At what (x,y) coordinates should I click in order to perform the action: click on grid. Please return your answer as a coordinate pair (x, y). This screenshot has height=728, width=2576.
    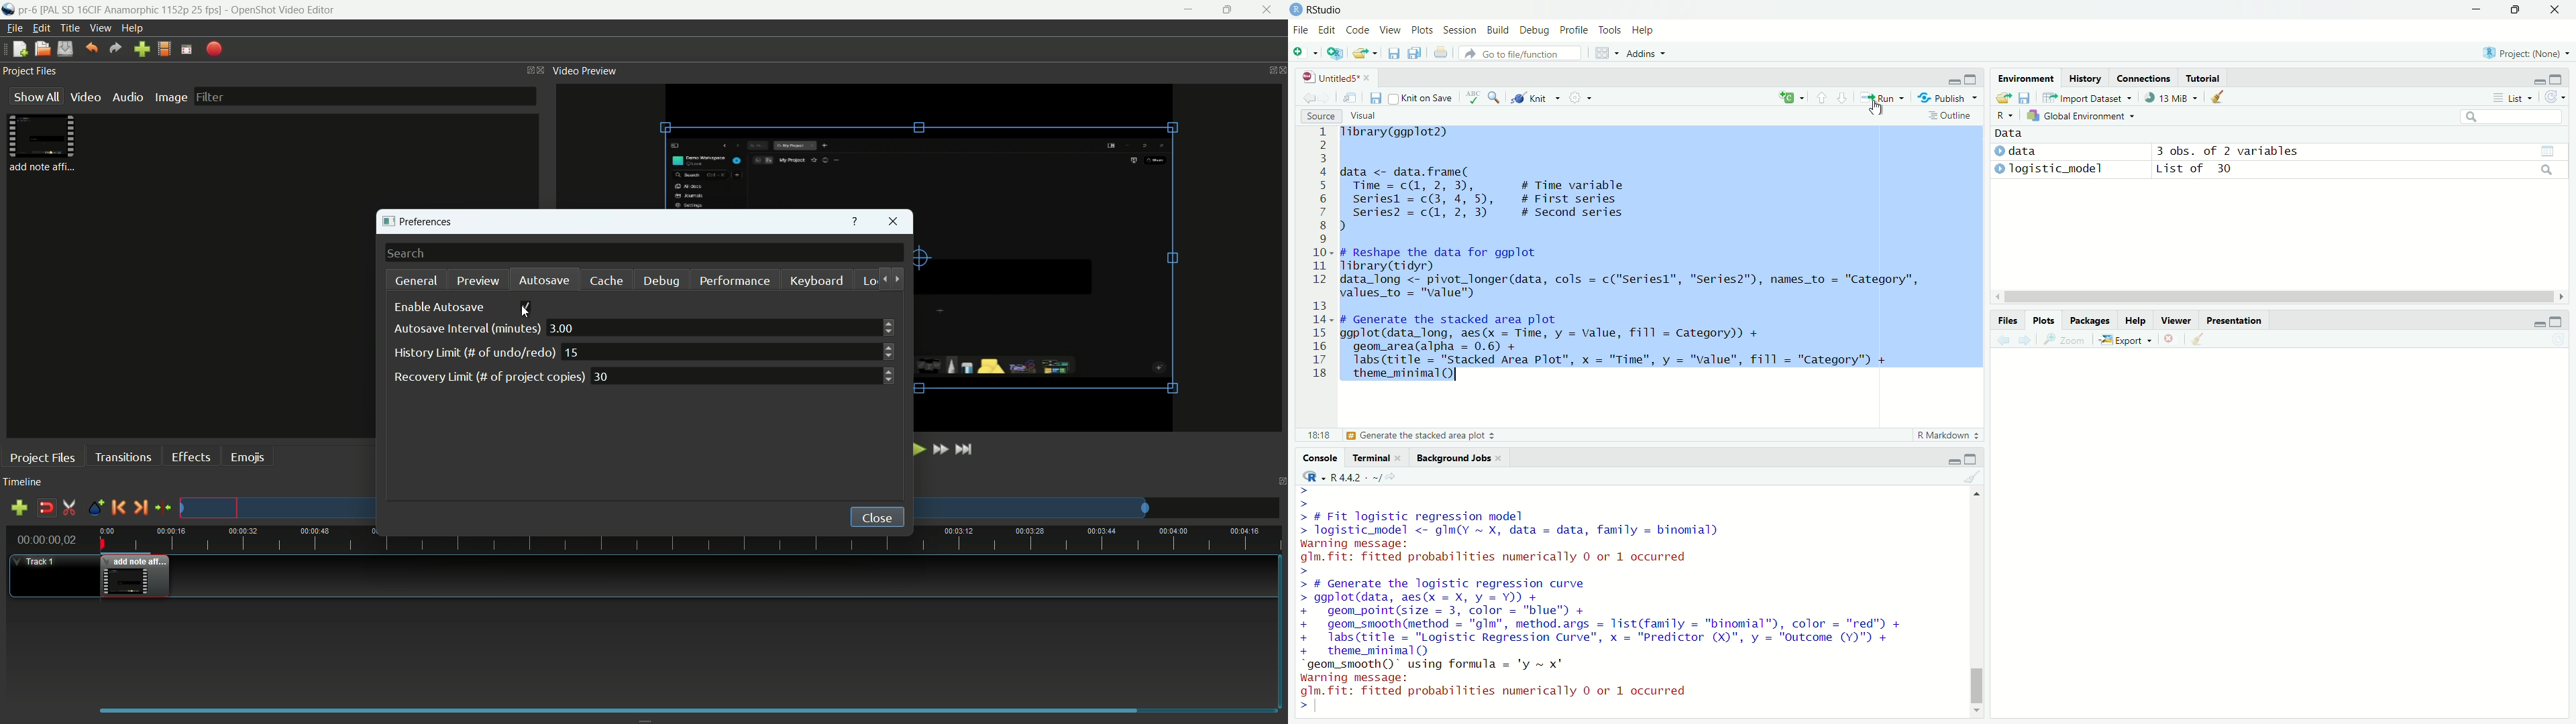
    Looking at the image, I should click on (1603, 56).